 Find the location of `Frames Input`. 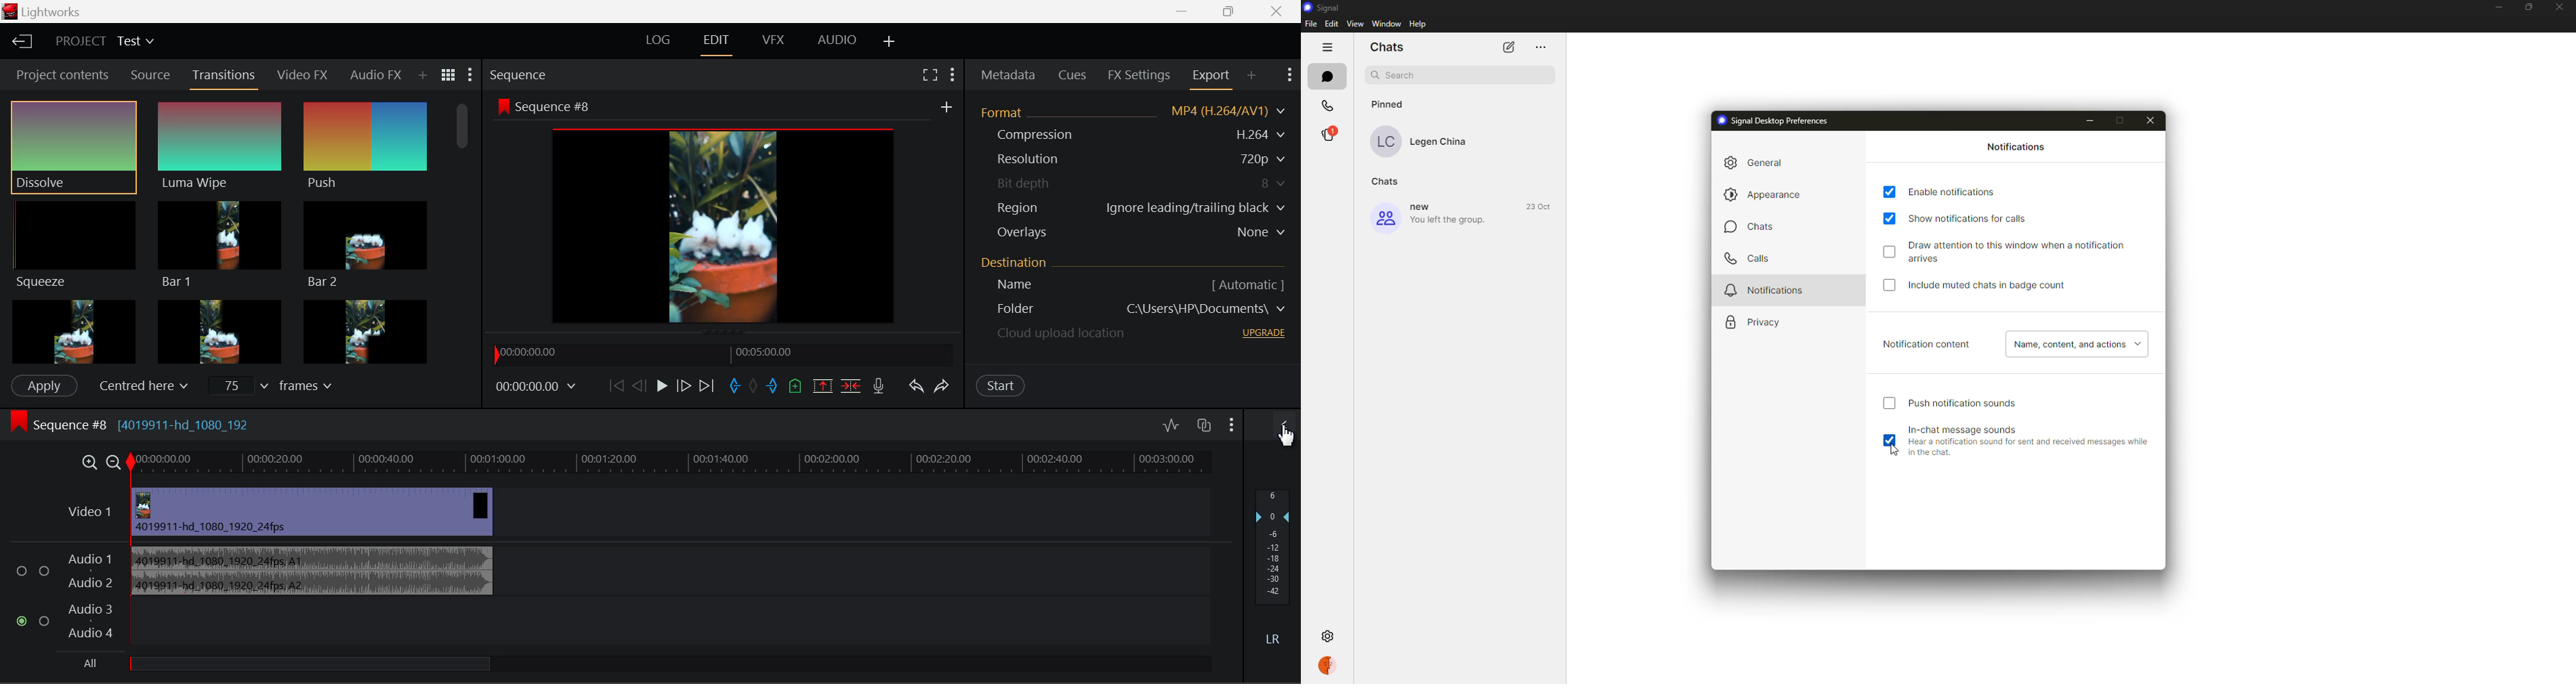

Frames Input is located at coordinates (279, 385).